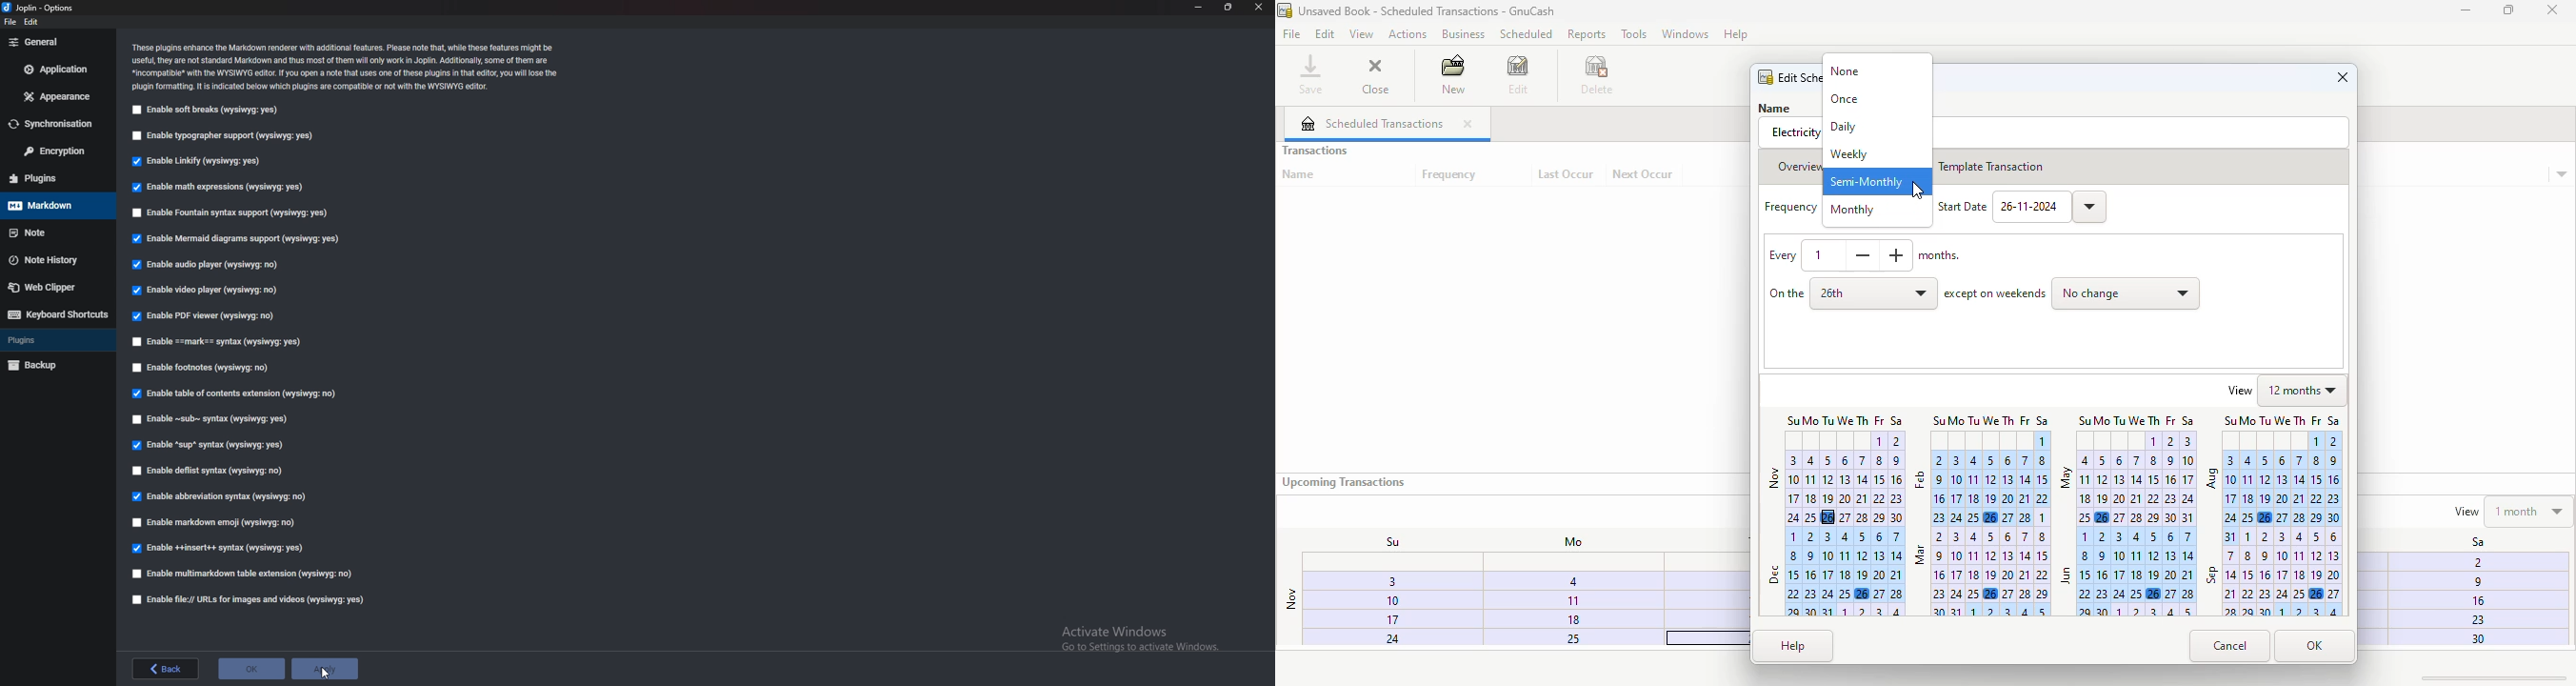 This screenshot has width=2576, height=700. Describe the element at coordinates (1919, 191) in the screenshot. I see `cursor` at that location.